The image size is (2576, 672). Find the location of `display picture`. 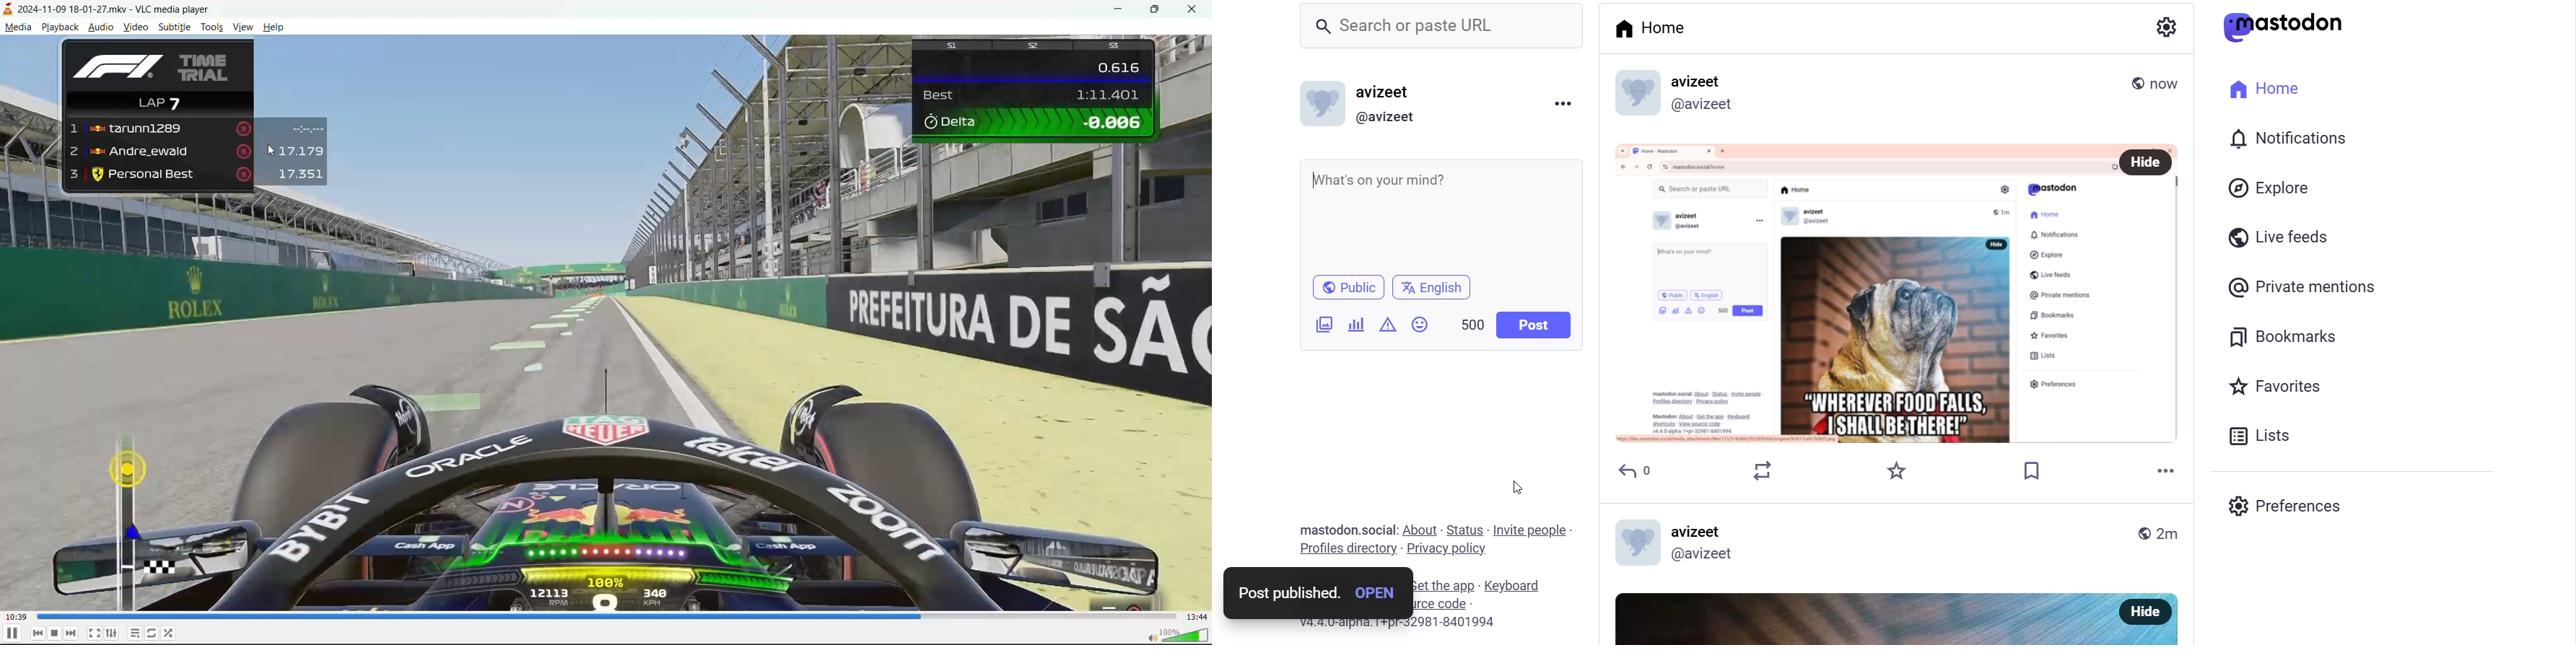

display picture is located at coordinates (1322, 102).